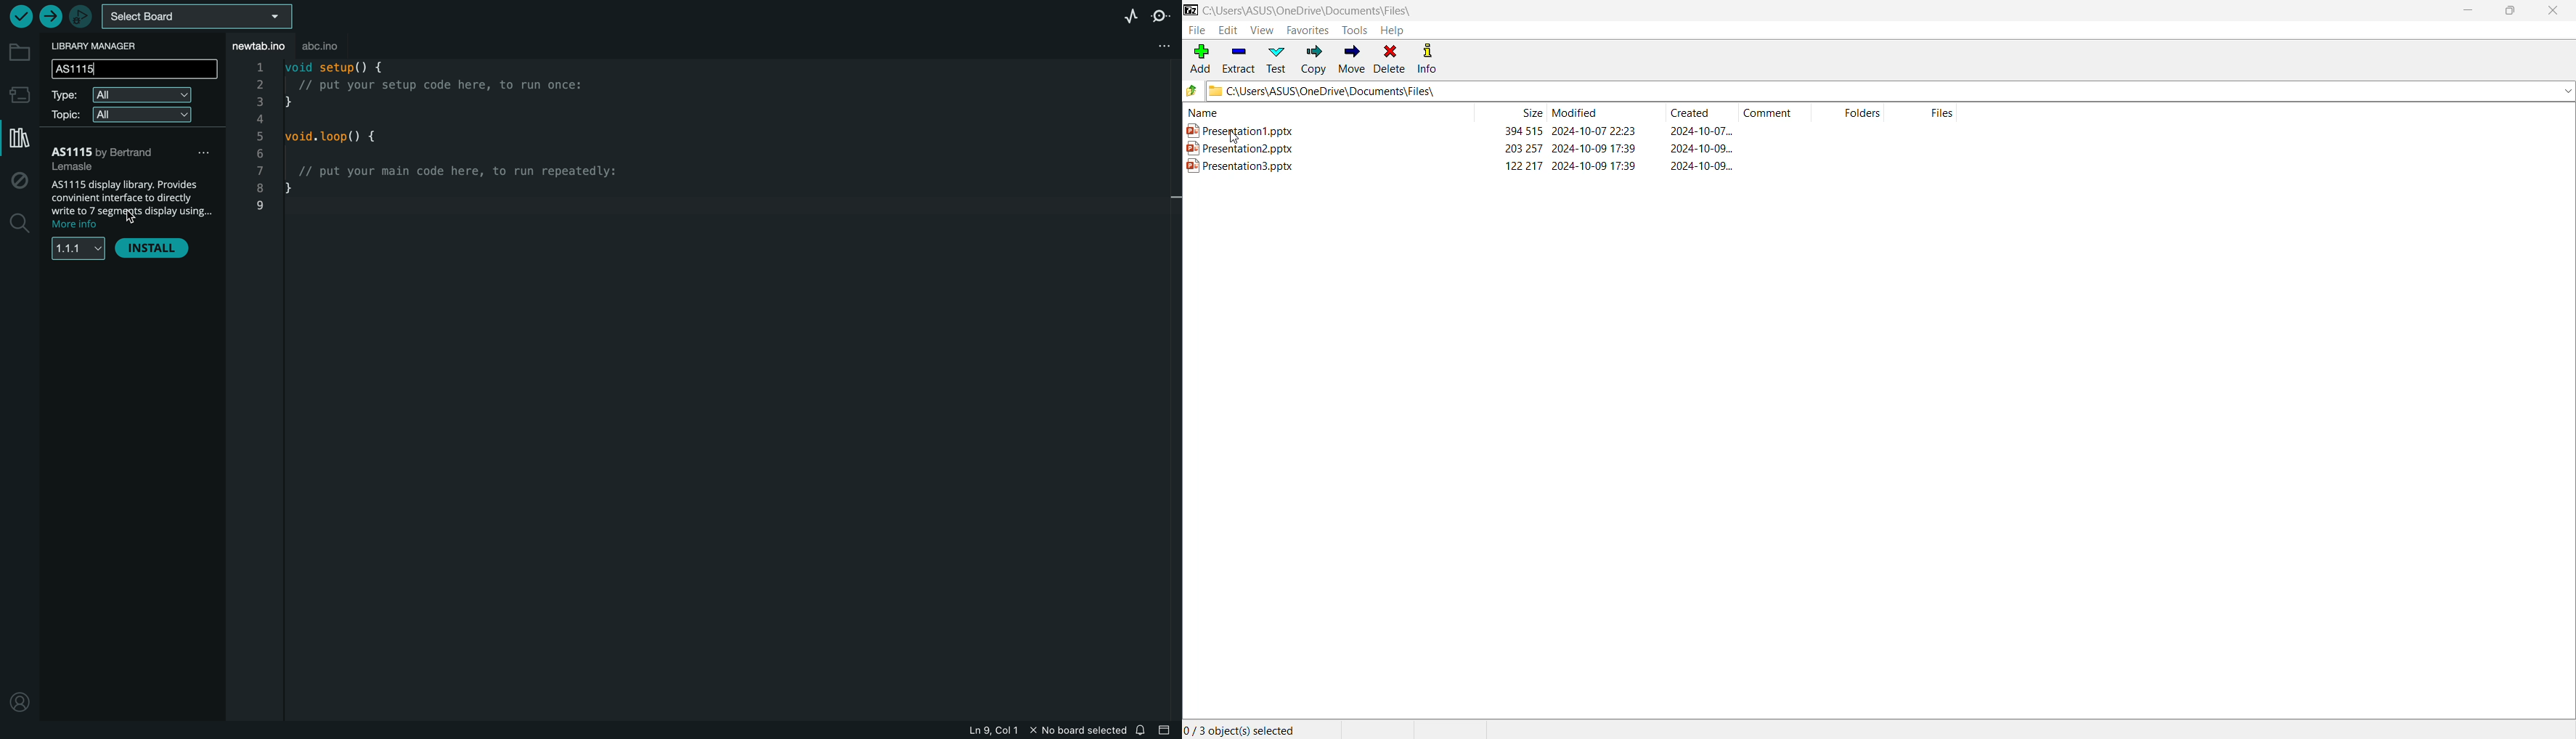 This screenshot has width=2576, height=756. Describe the element at coordinates (19, 227) in the screenshot. I see `search` at that location.